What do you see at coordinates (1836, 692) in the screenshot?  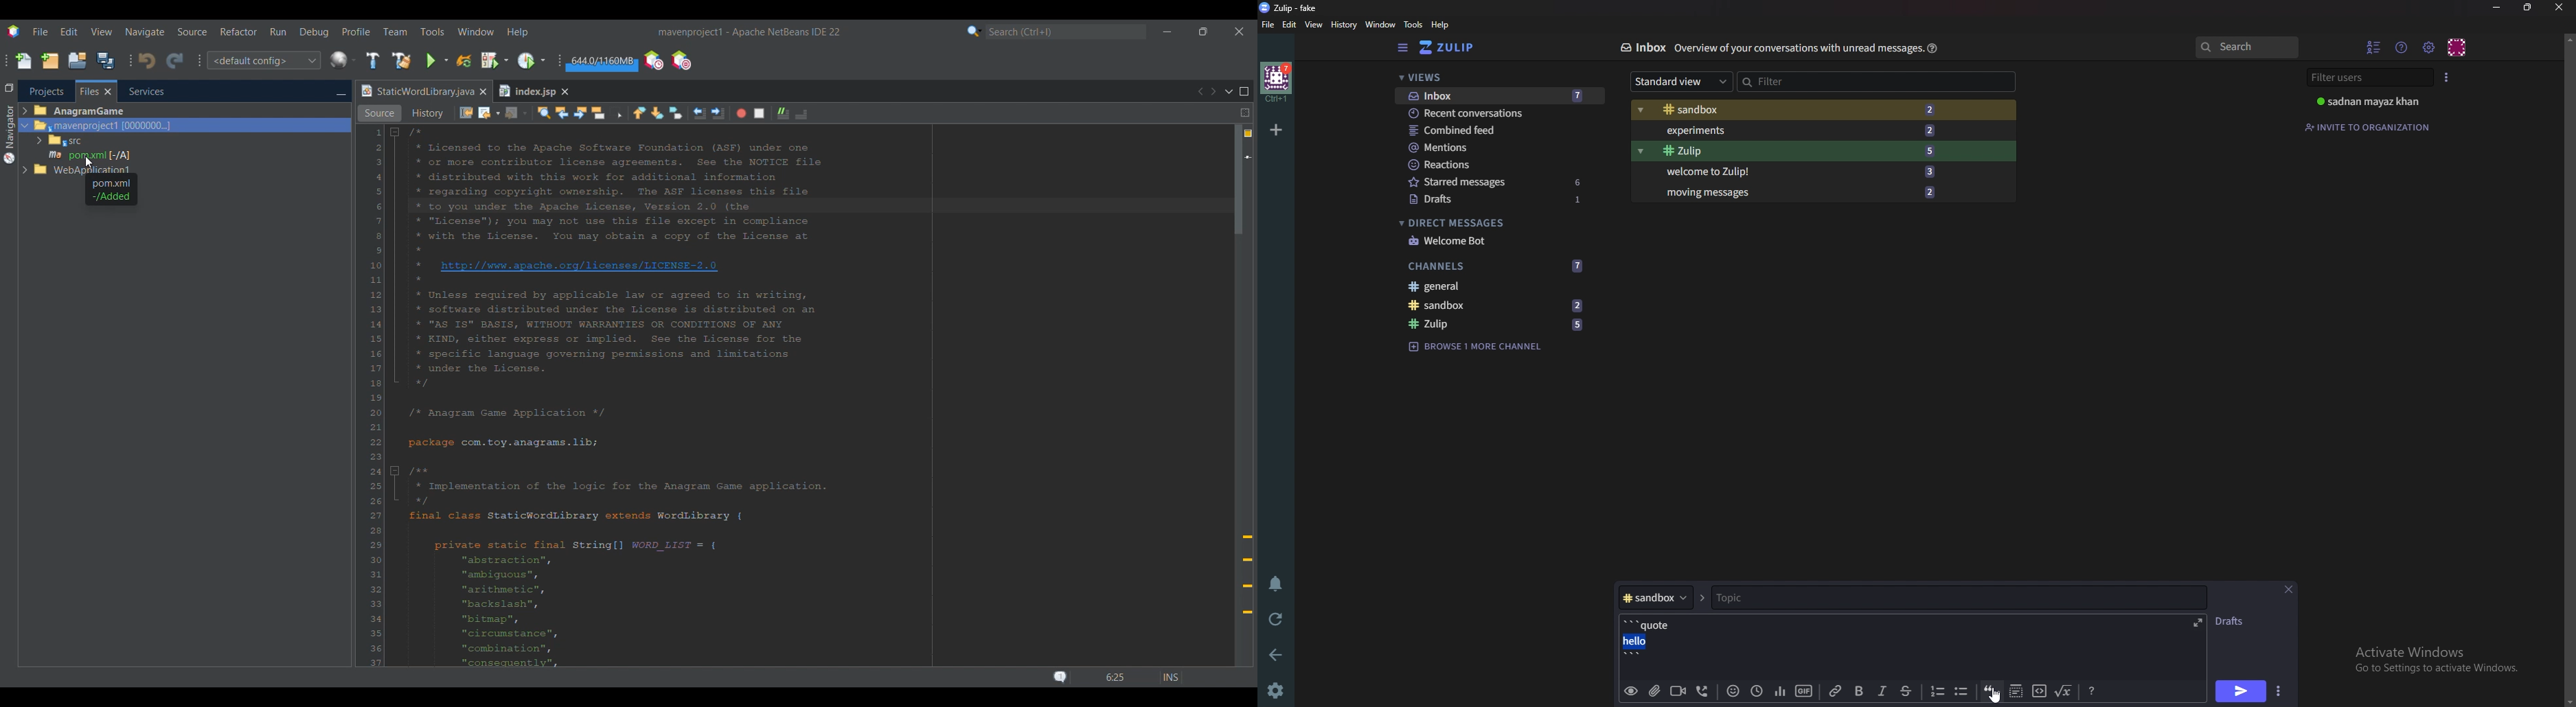 I see `link` at bounding box center [1836, 692].